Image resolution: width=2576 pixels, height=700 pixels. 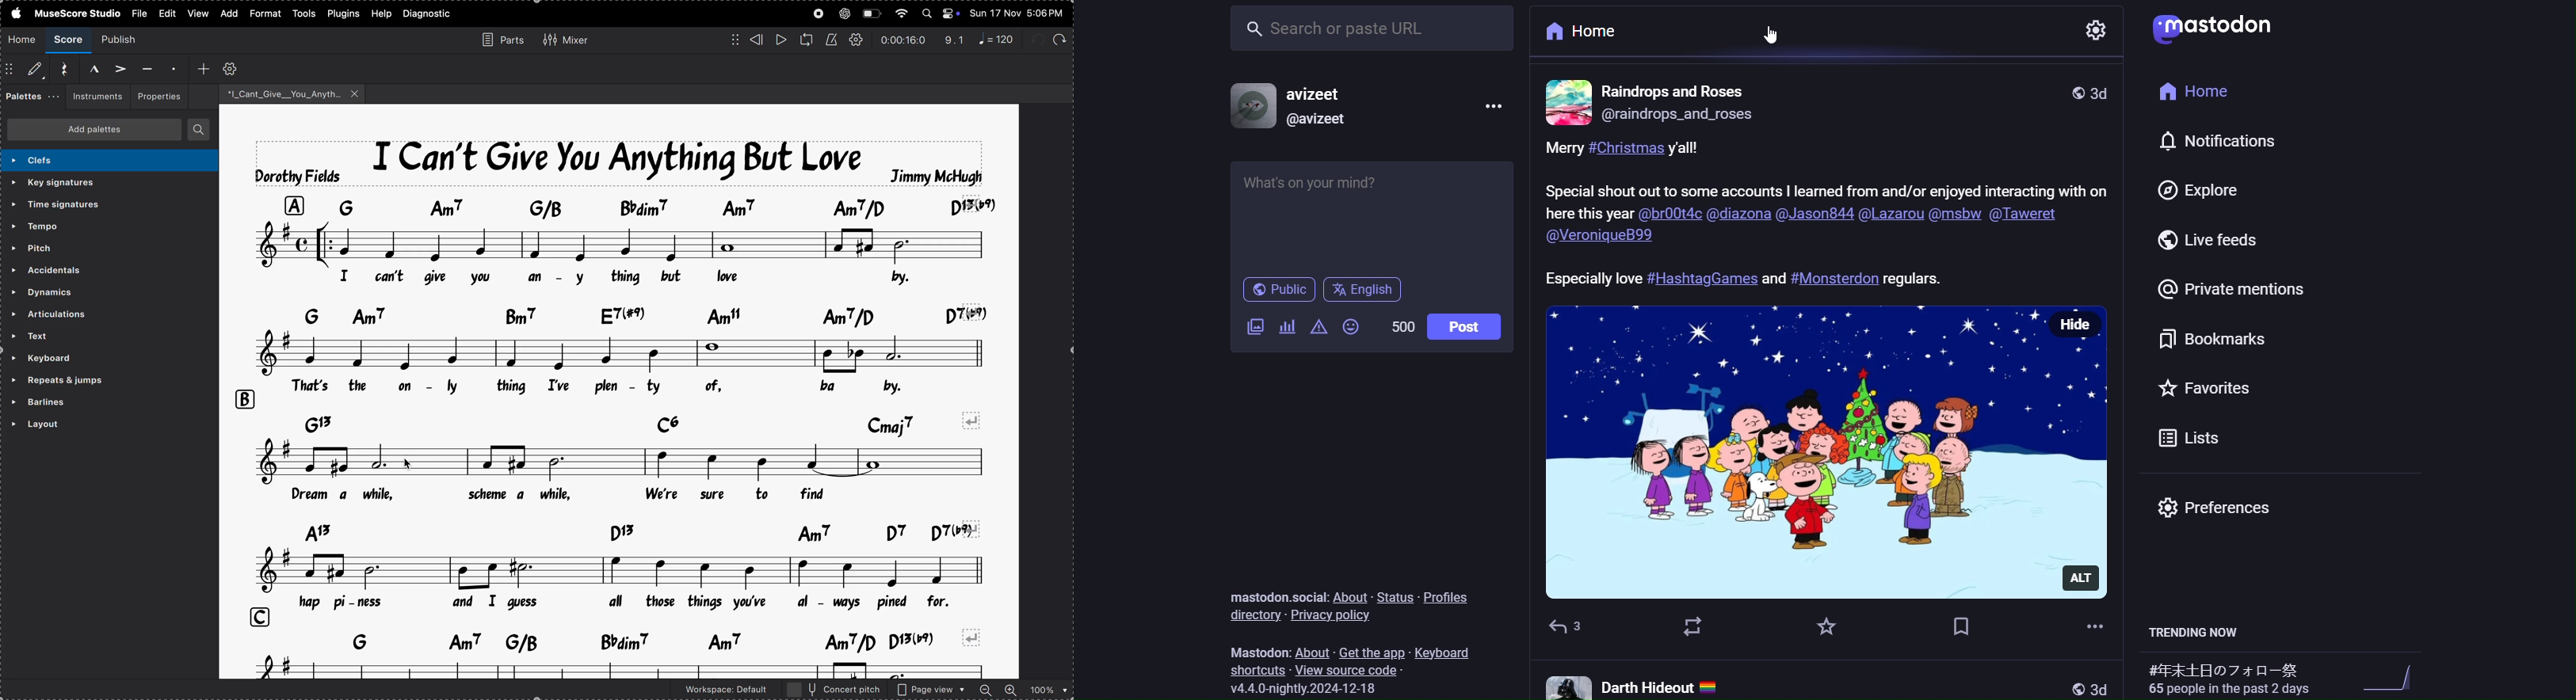 What do you see at coordinates (94, 97) in the screenshot?
I see `instrument` at bounding box center [94, 97].